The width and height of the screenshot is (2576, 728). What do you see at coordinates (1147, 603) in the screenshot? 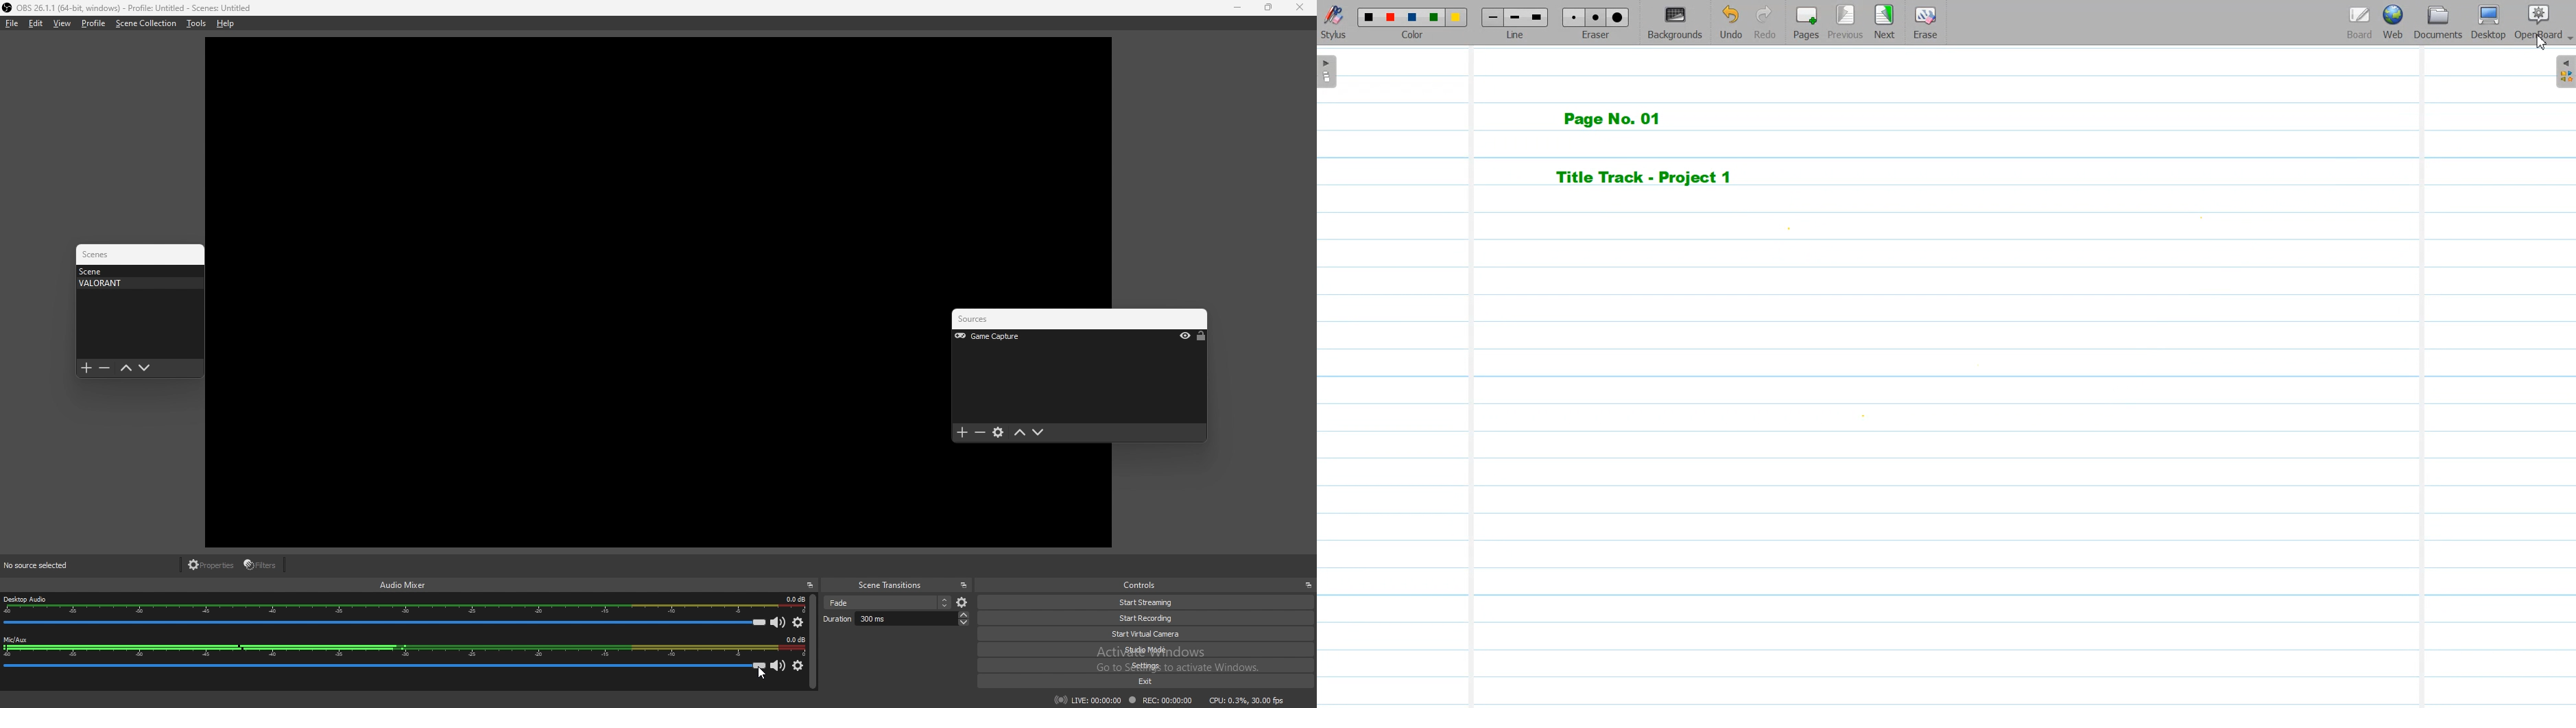
I see `start streaming` at bounding box center [1147, 603].